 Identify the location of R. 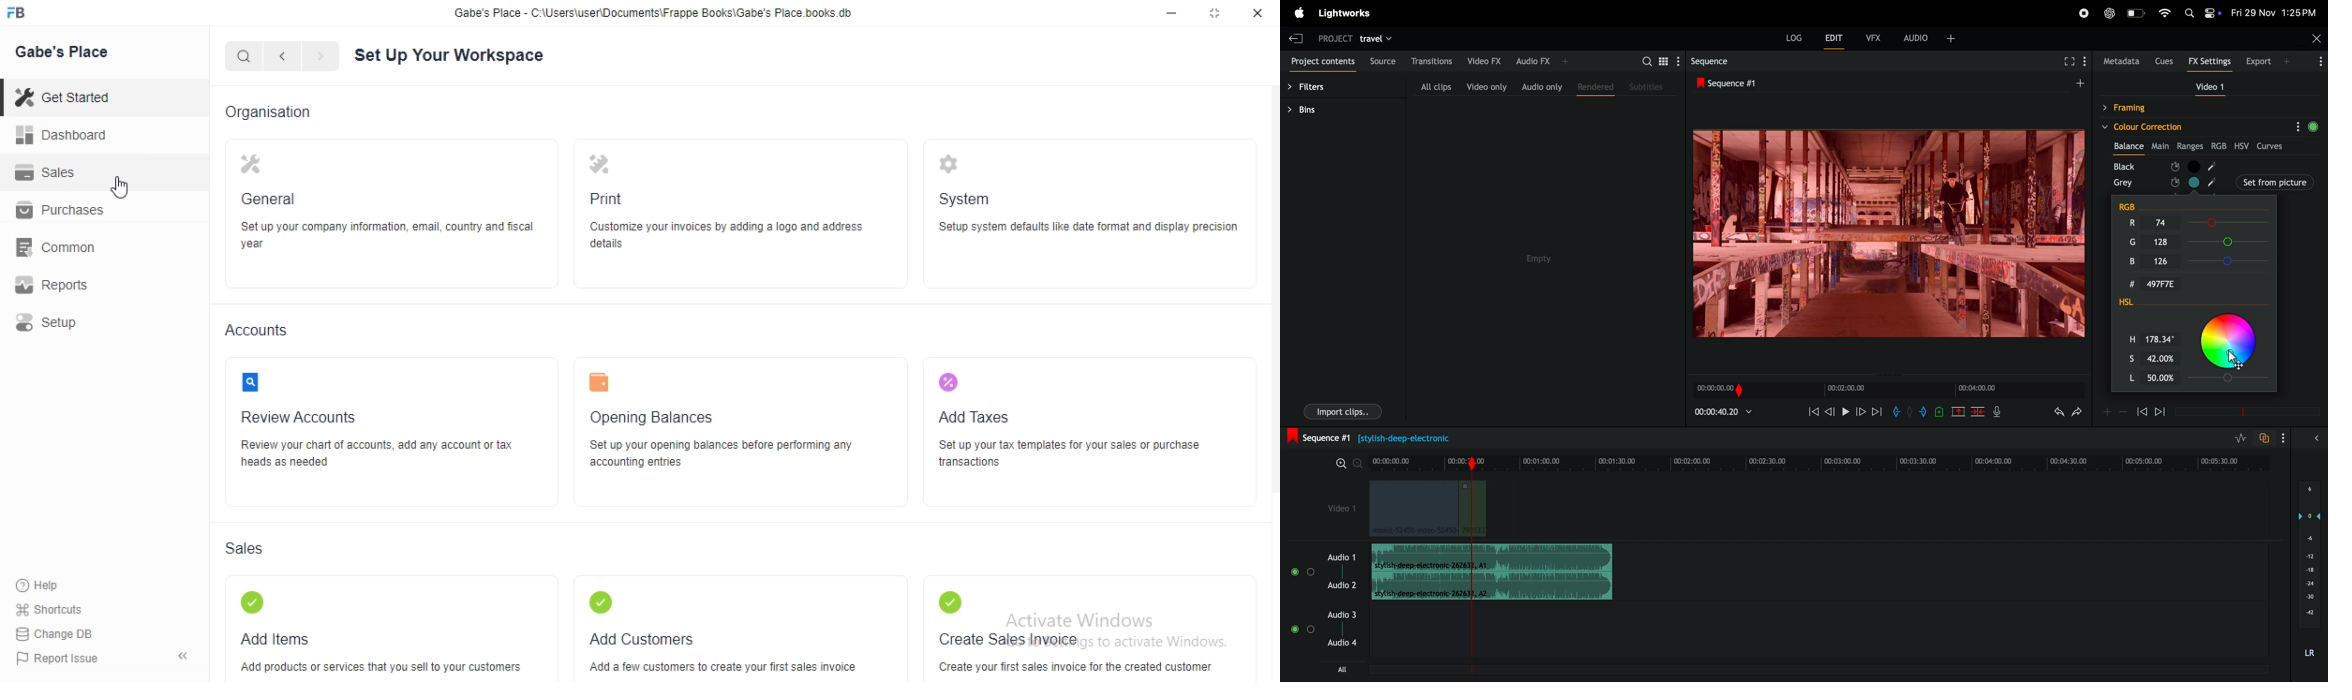
(2129, 222).